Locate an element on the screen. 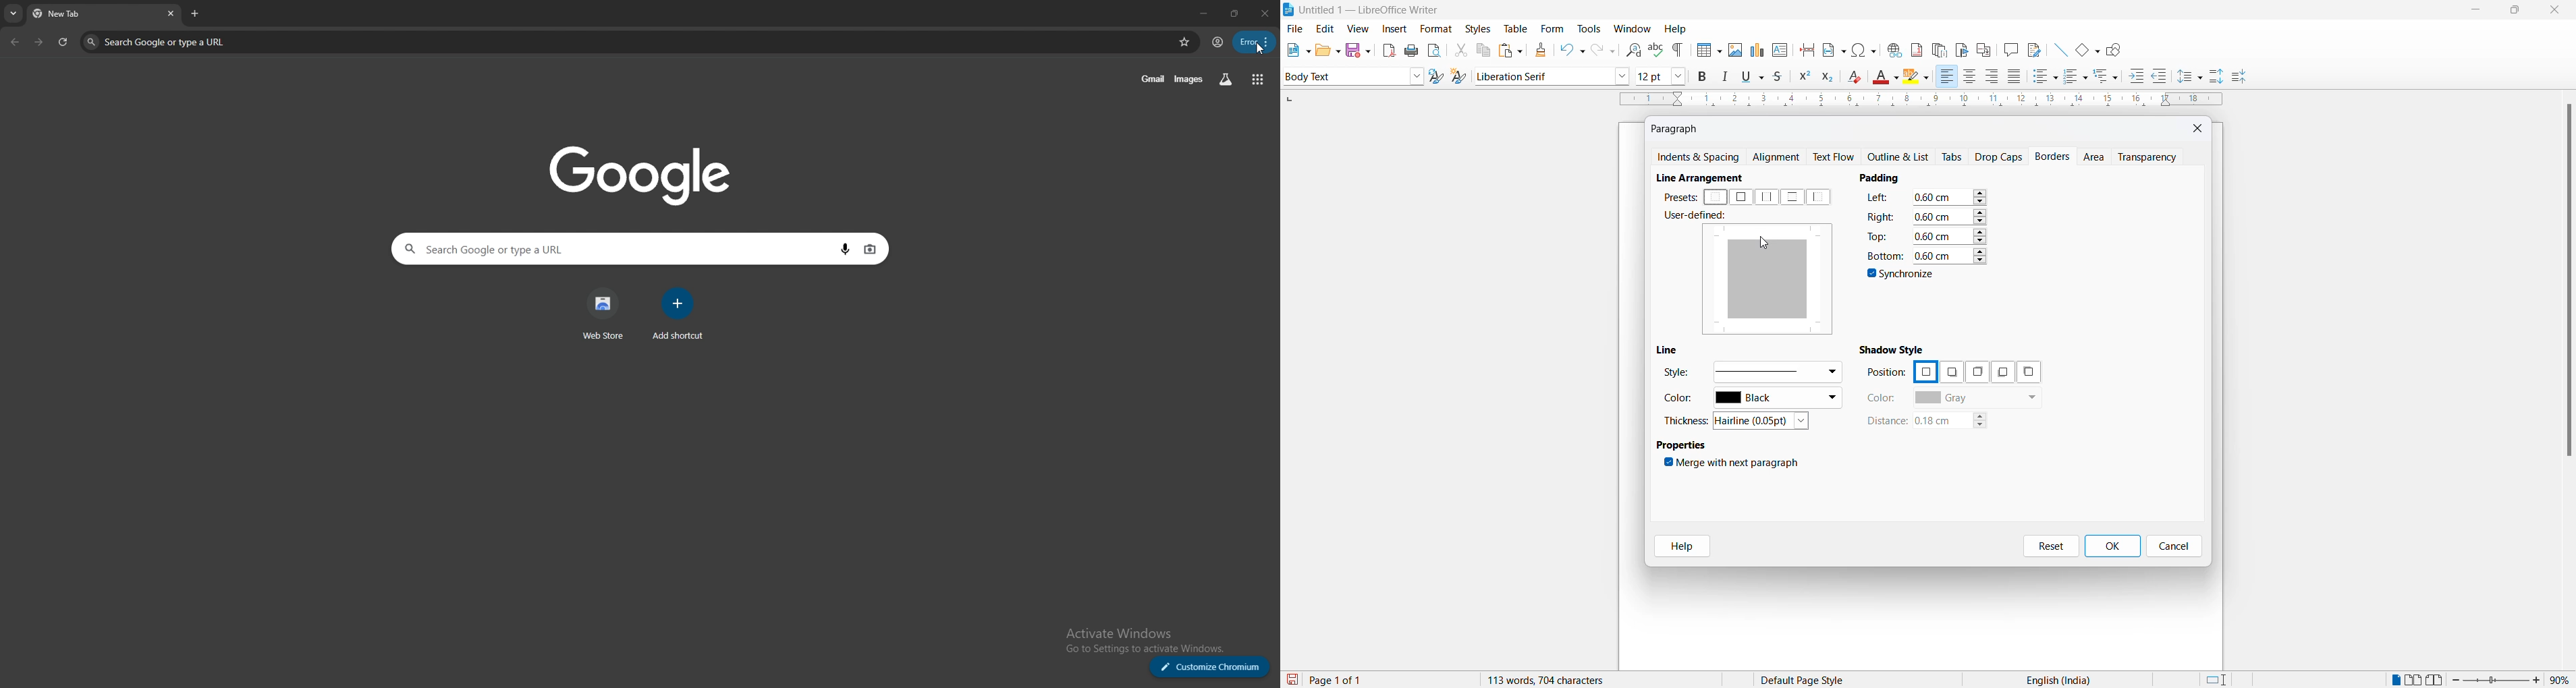  insert comments is located at coordinates (2008, 49).